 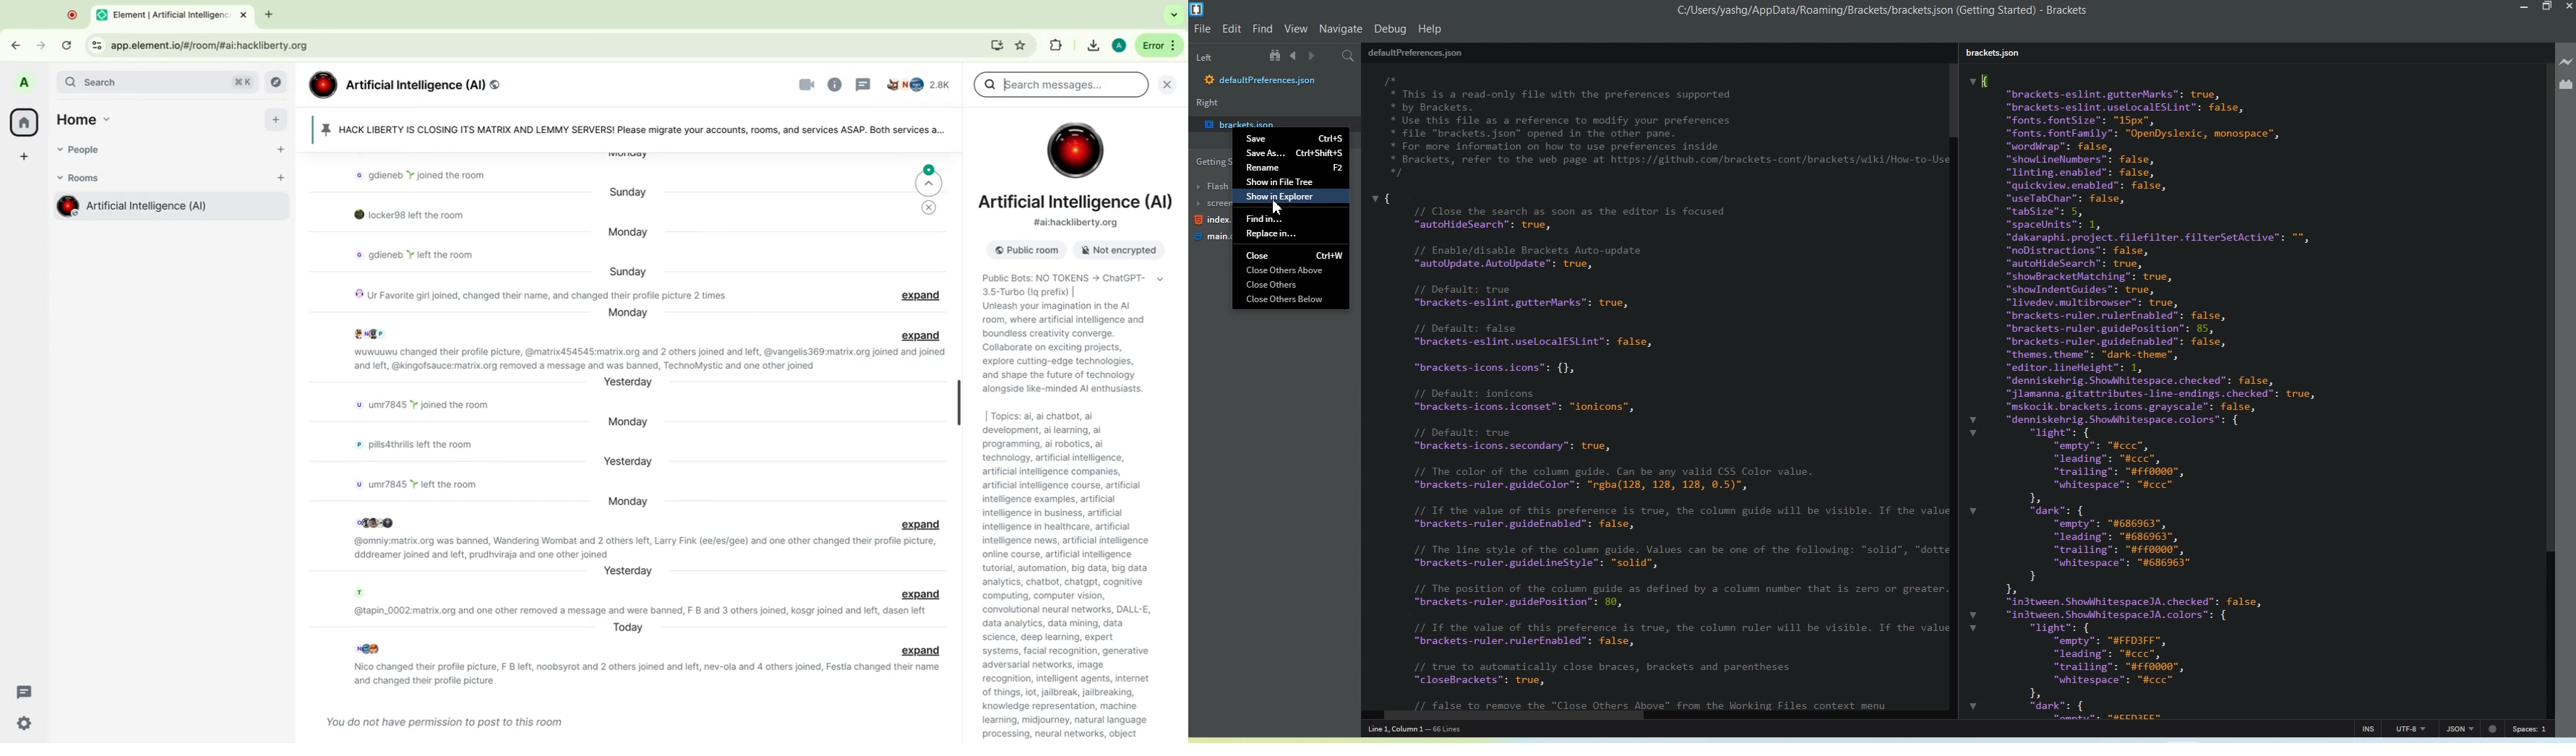 What do you see at coordinates (543, 295) in the screenshot?
I see `message` at bounding box center [543, 295].